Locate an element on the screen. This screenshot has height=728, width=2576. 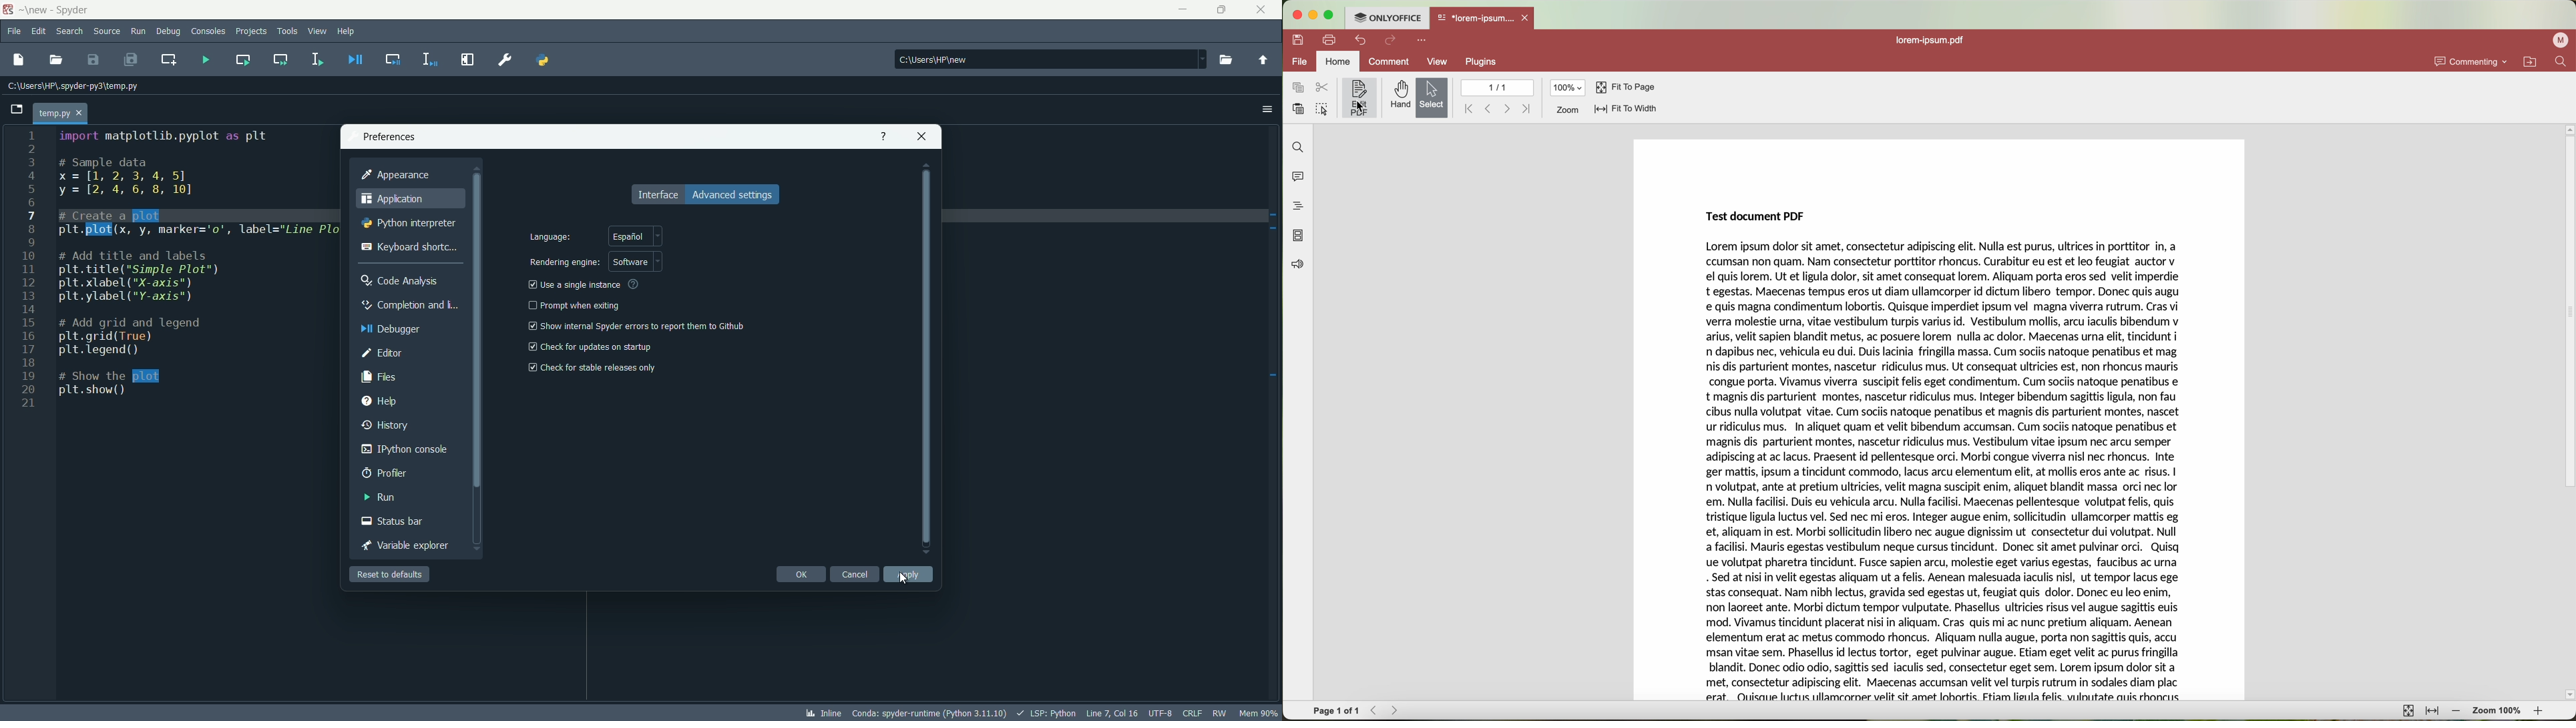
run file is located at coordinates (206, 59).